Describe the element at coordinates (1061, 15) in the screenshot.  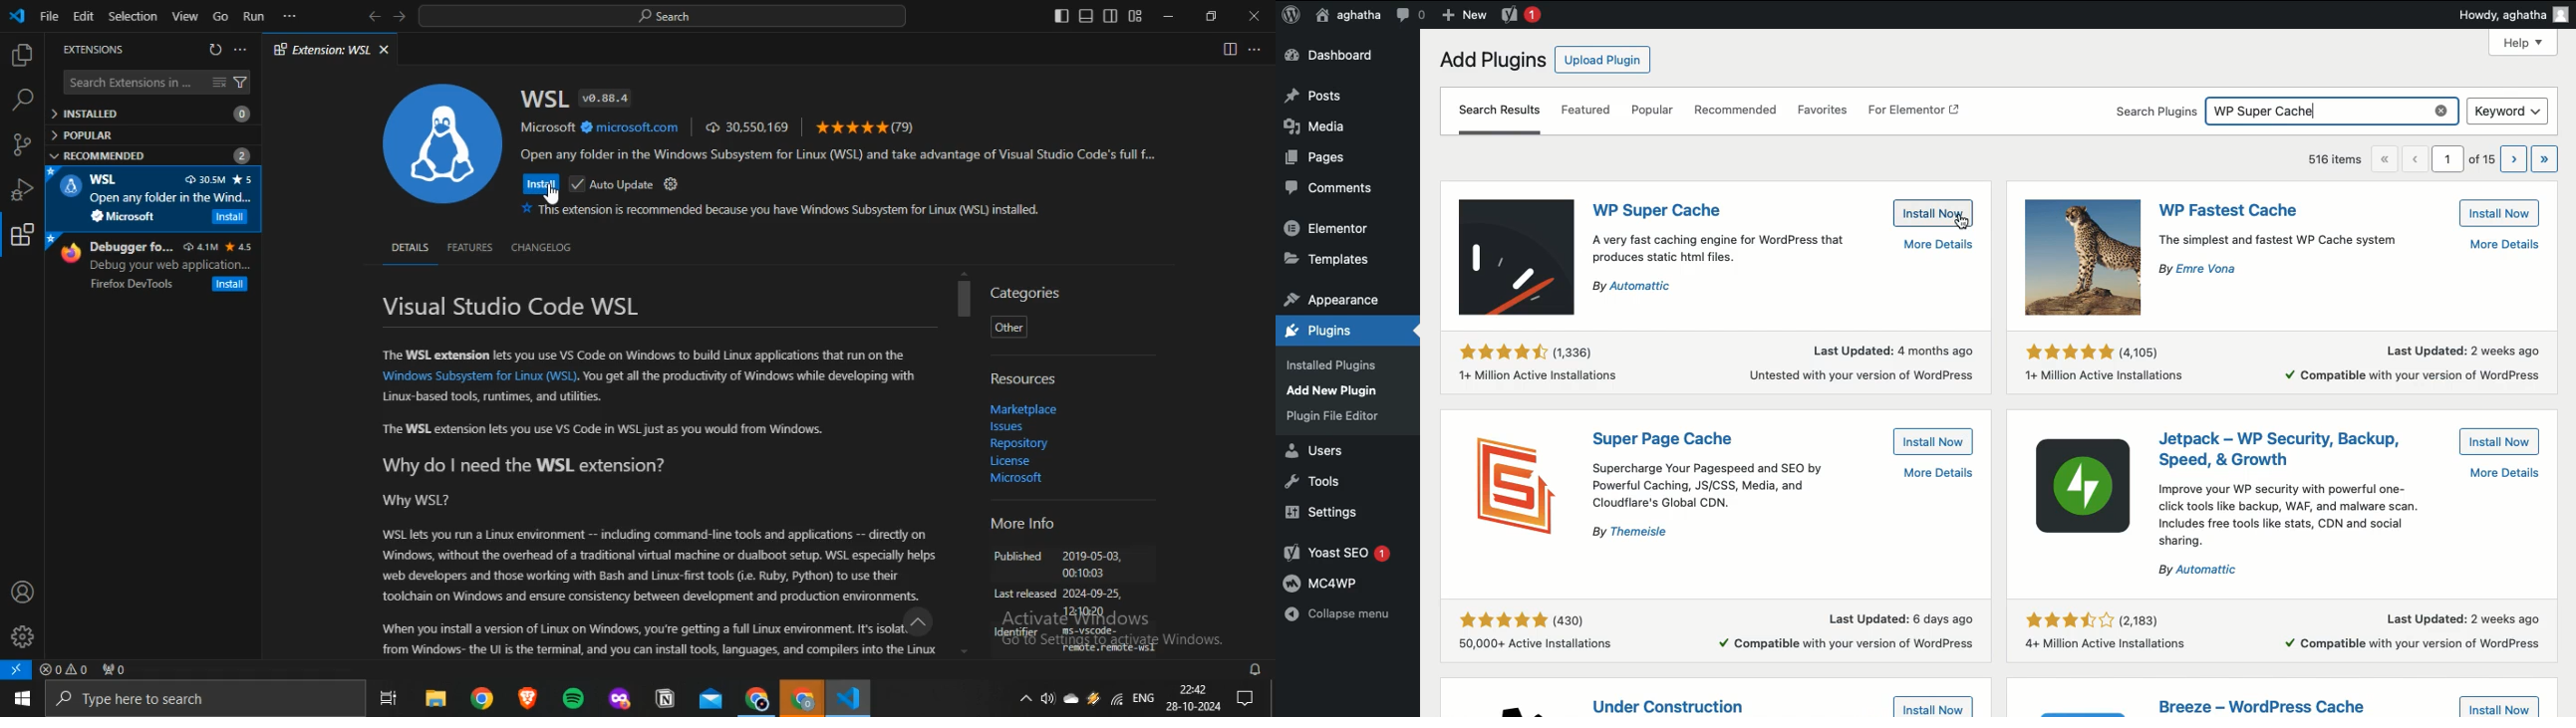
I see `toggle primary sidebar` at that location.